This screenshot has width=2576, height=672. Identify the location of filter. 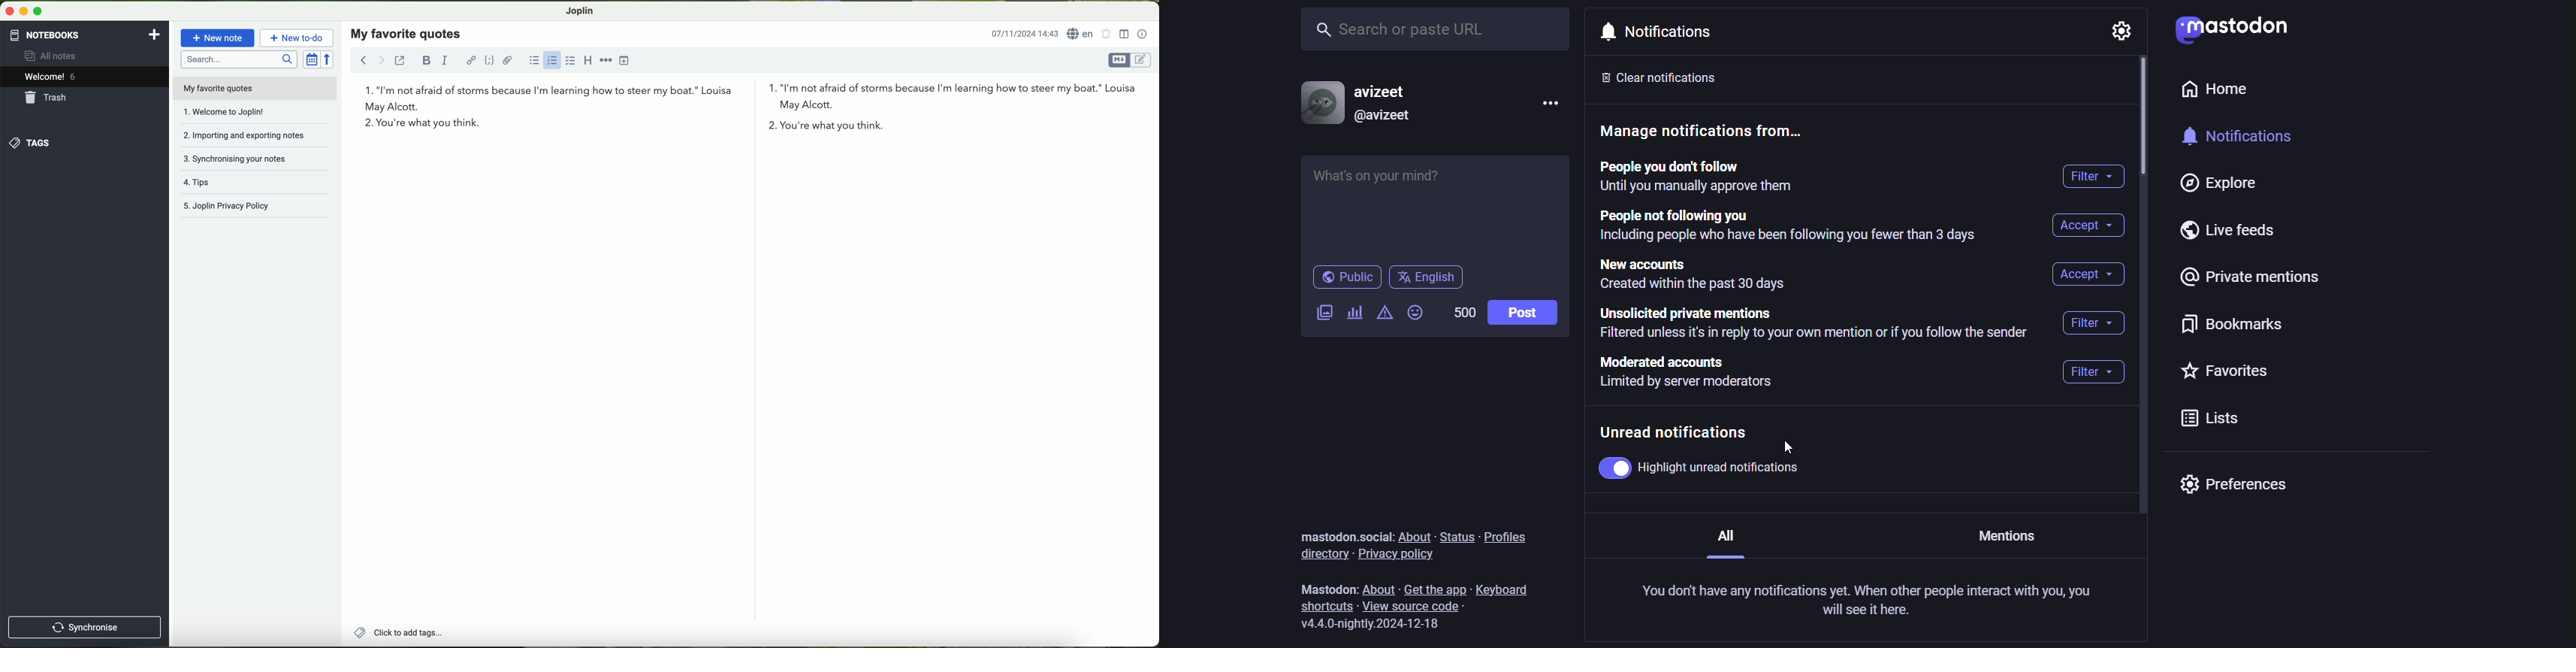
(2092, 375).